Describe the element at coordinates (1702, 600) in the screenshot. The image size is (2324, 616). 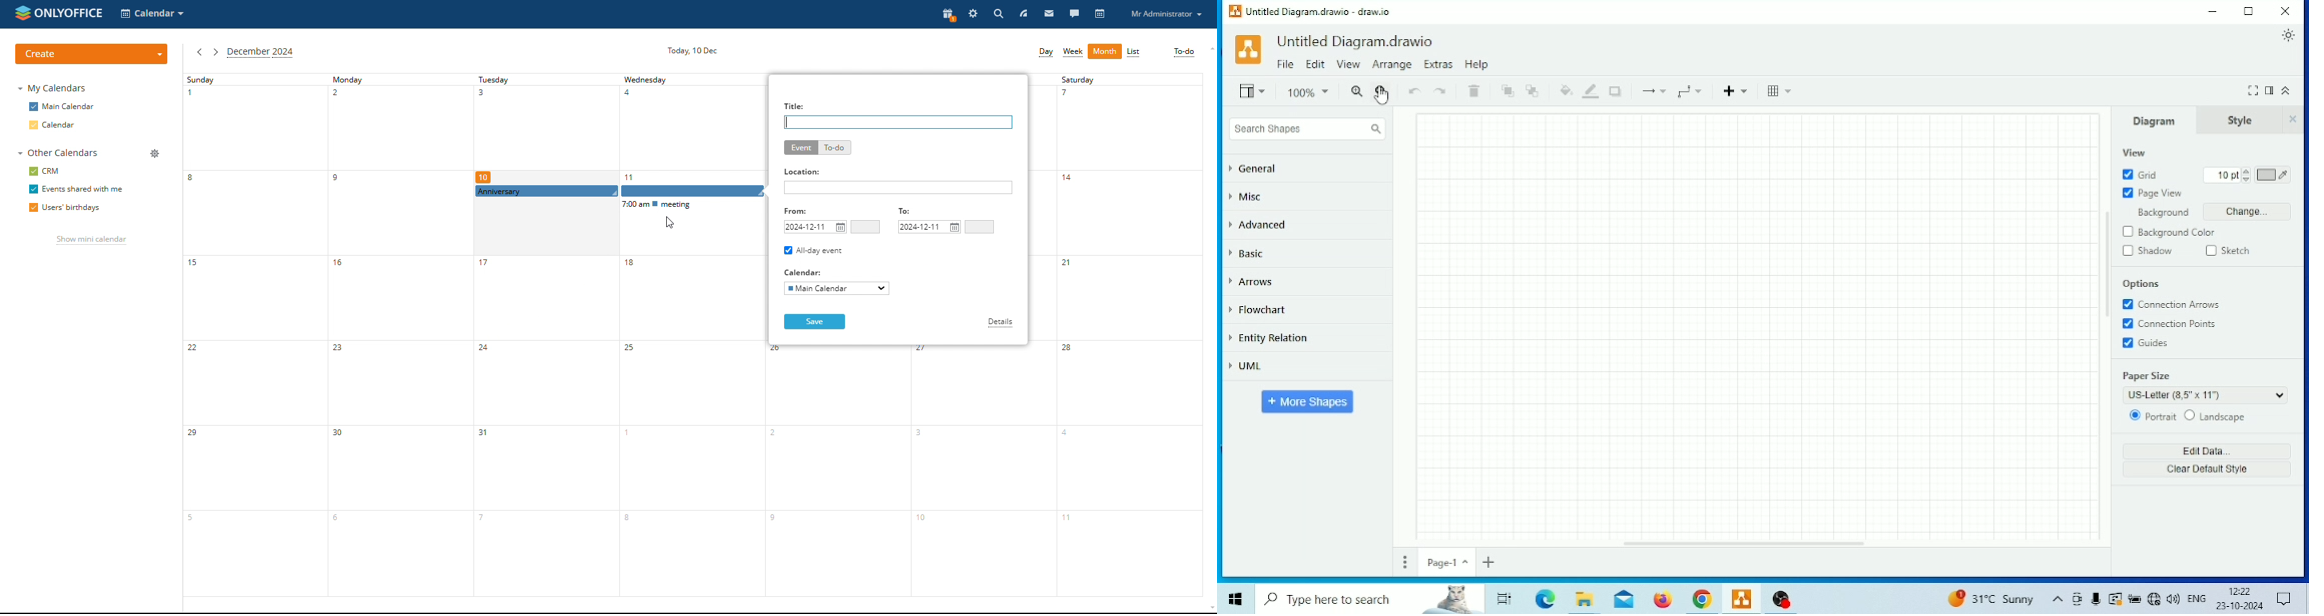
I see `Google Chrome` at that location.